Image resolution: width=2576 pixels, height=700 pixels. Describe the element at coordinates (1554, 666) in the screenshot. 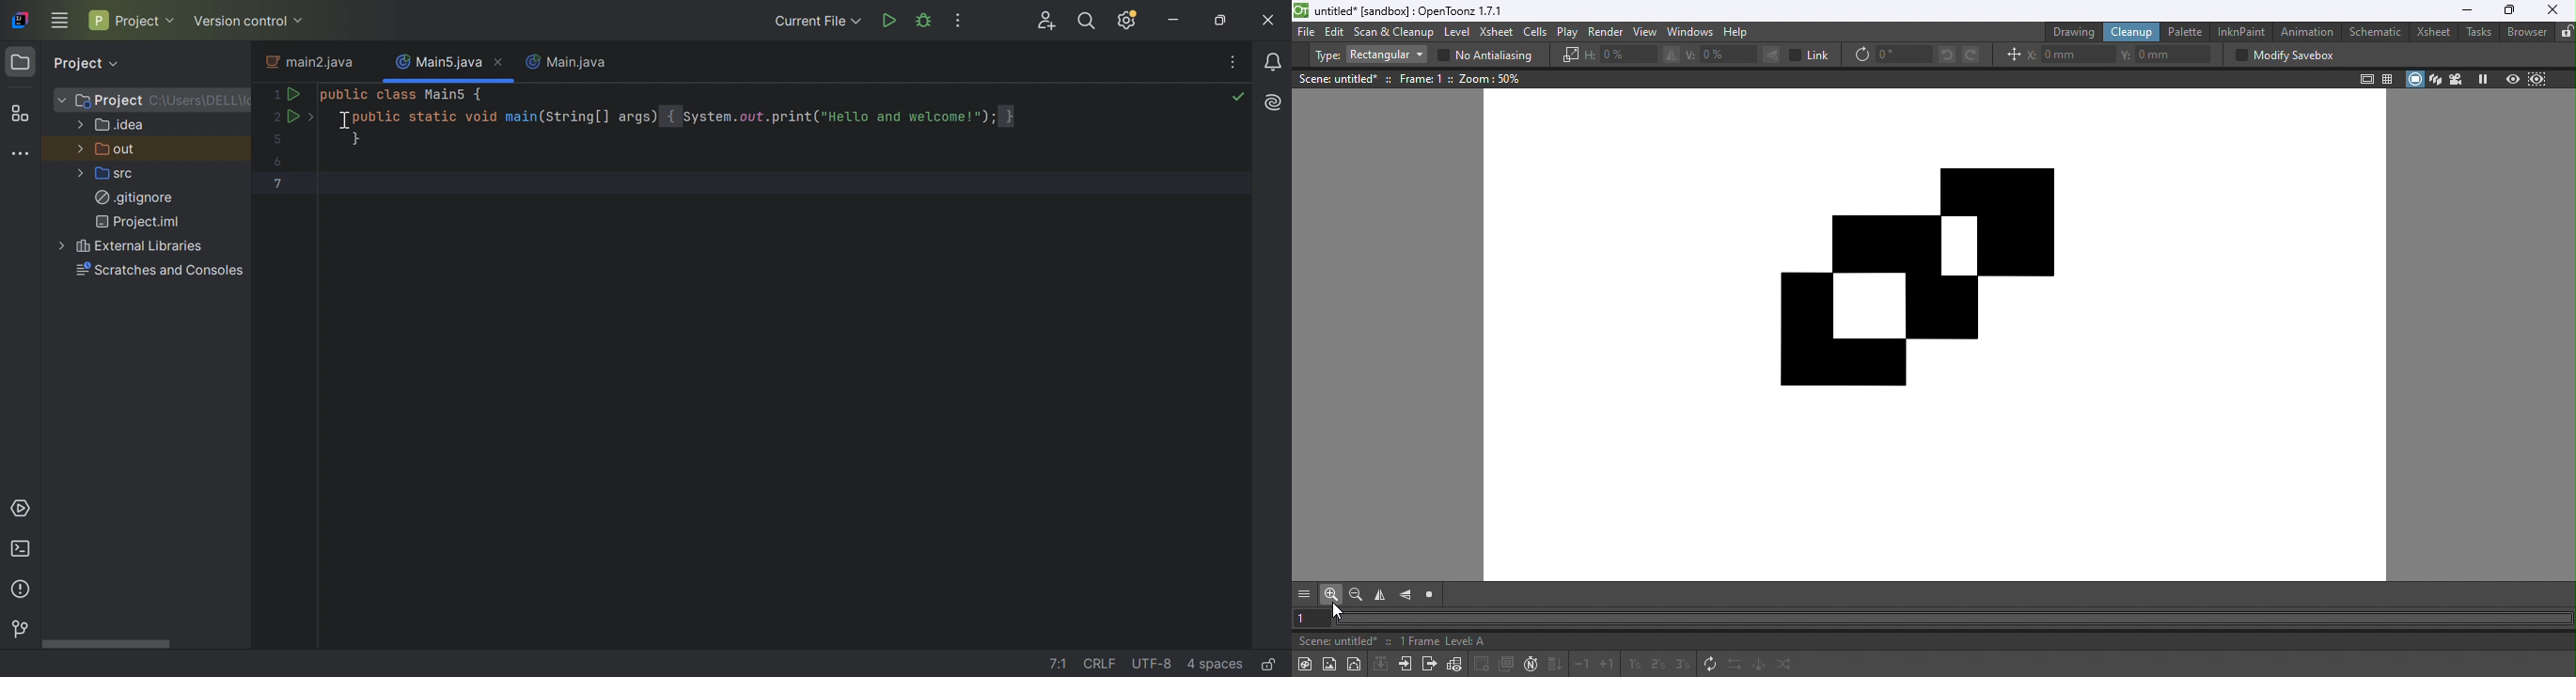

I see `Fill in empty cells` at that location.